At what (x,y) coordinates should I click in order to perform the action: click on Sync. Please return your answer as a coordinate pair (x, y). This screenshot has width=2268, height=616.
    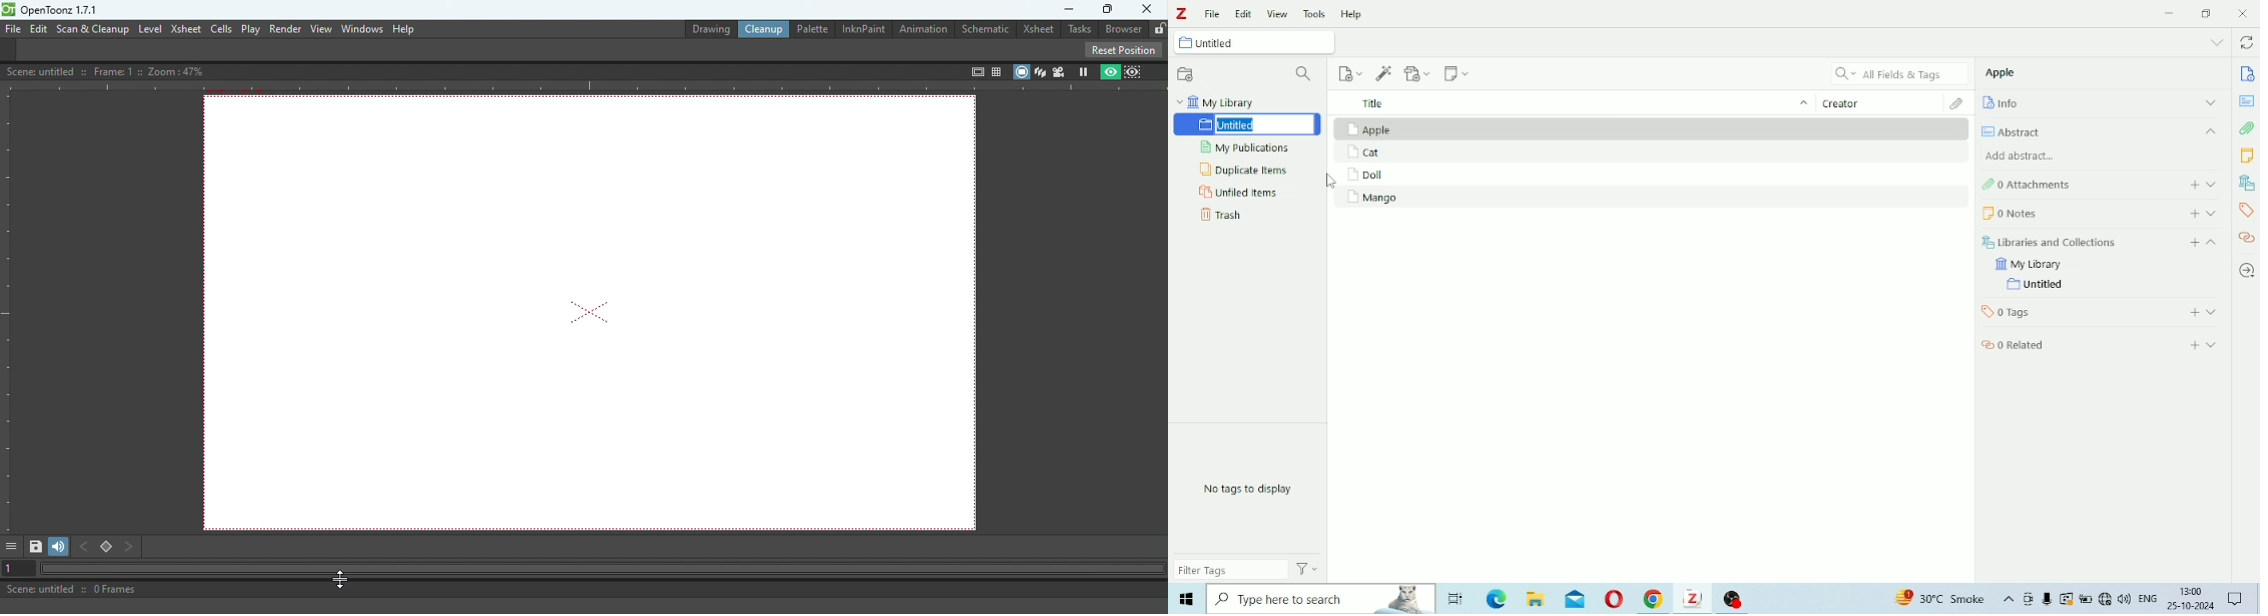
    Looking at the image, I should click on (2247, 42).